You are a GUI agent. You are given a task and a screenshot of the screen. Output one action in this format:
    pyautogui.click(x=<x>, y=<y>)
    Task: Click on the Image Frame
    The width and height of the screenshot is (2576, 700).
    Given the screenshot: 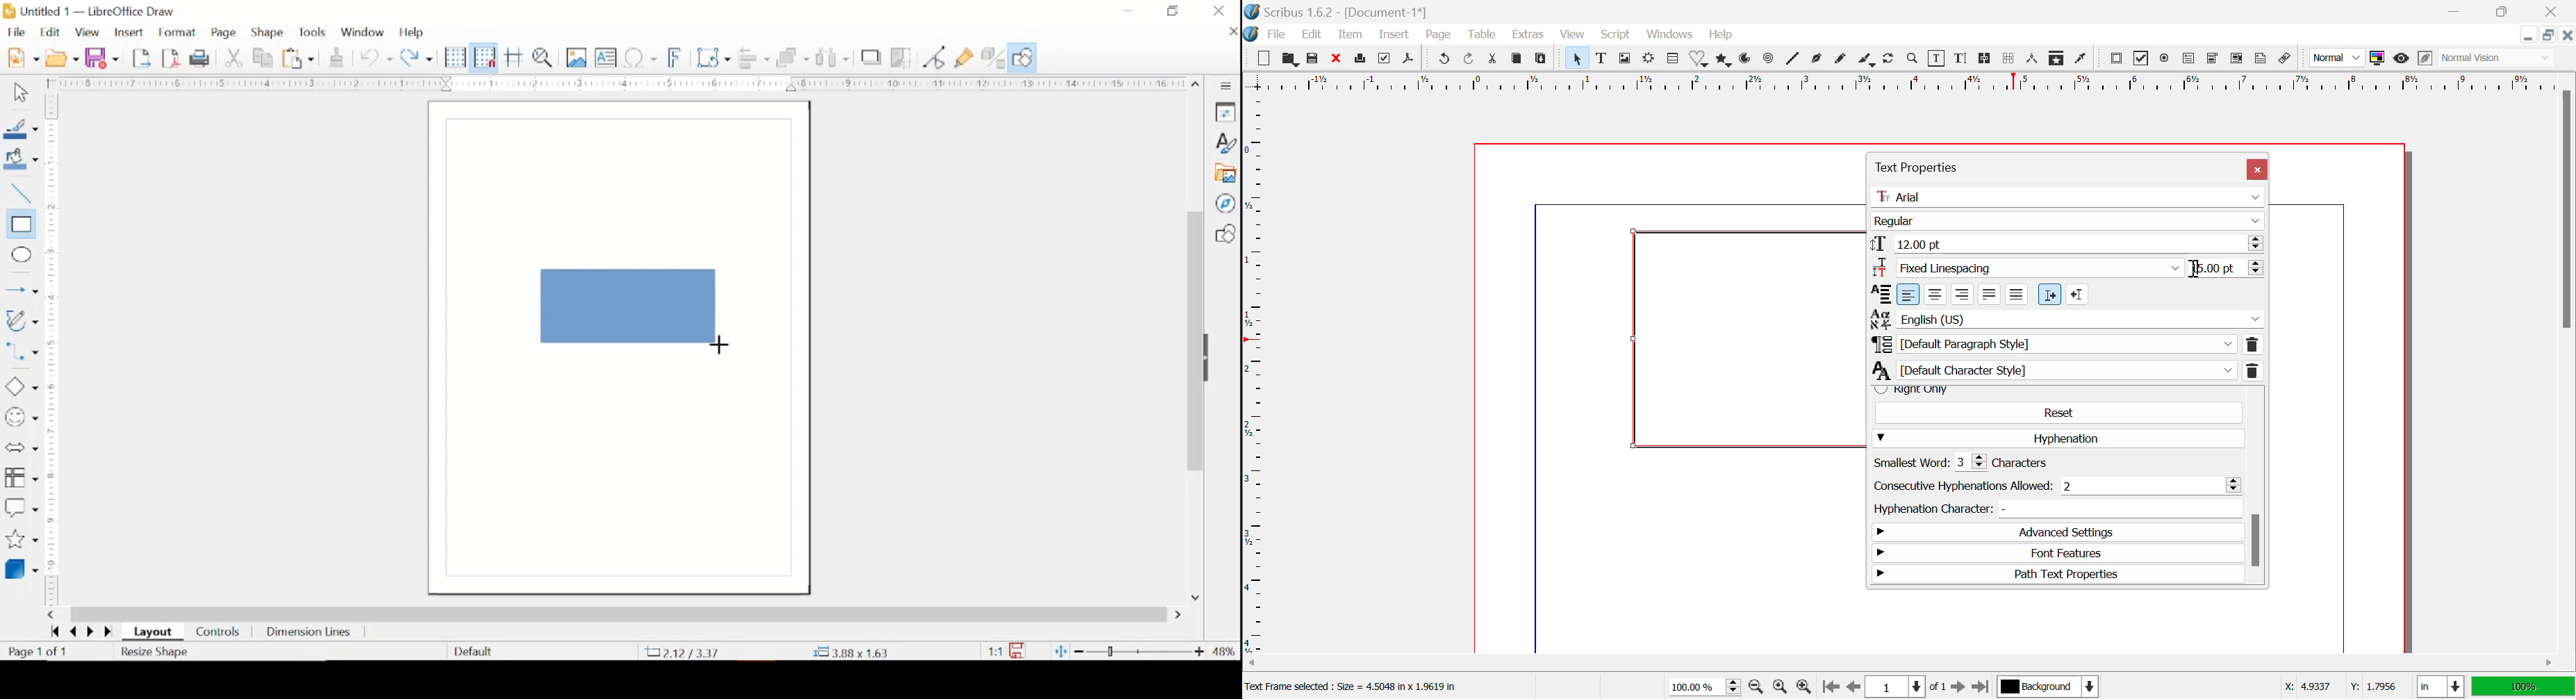 What is the action you would take?
    pyautogui.click(x=1626, y=58)
    